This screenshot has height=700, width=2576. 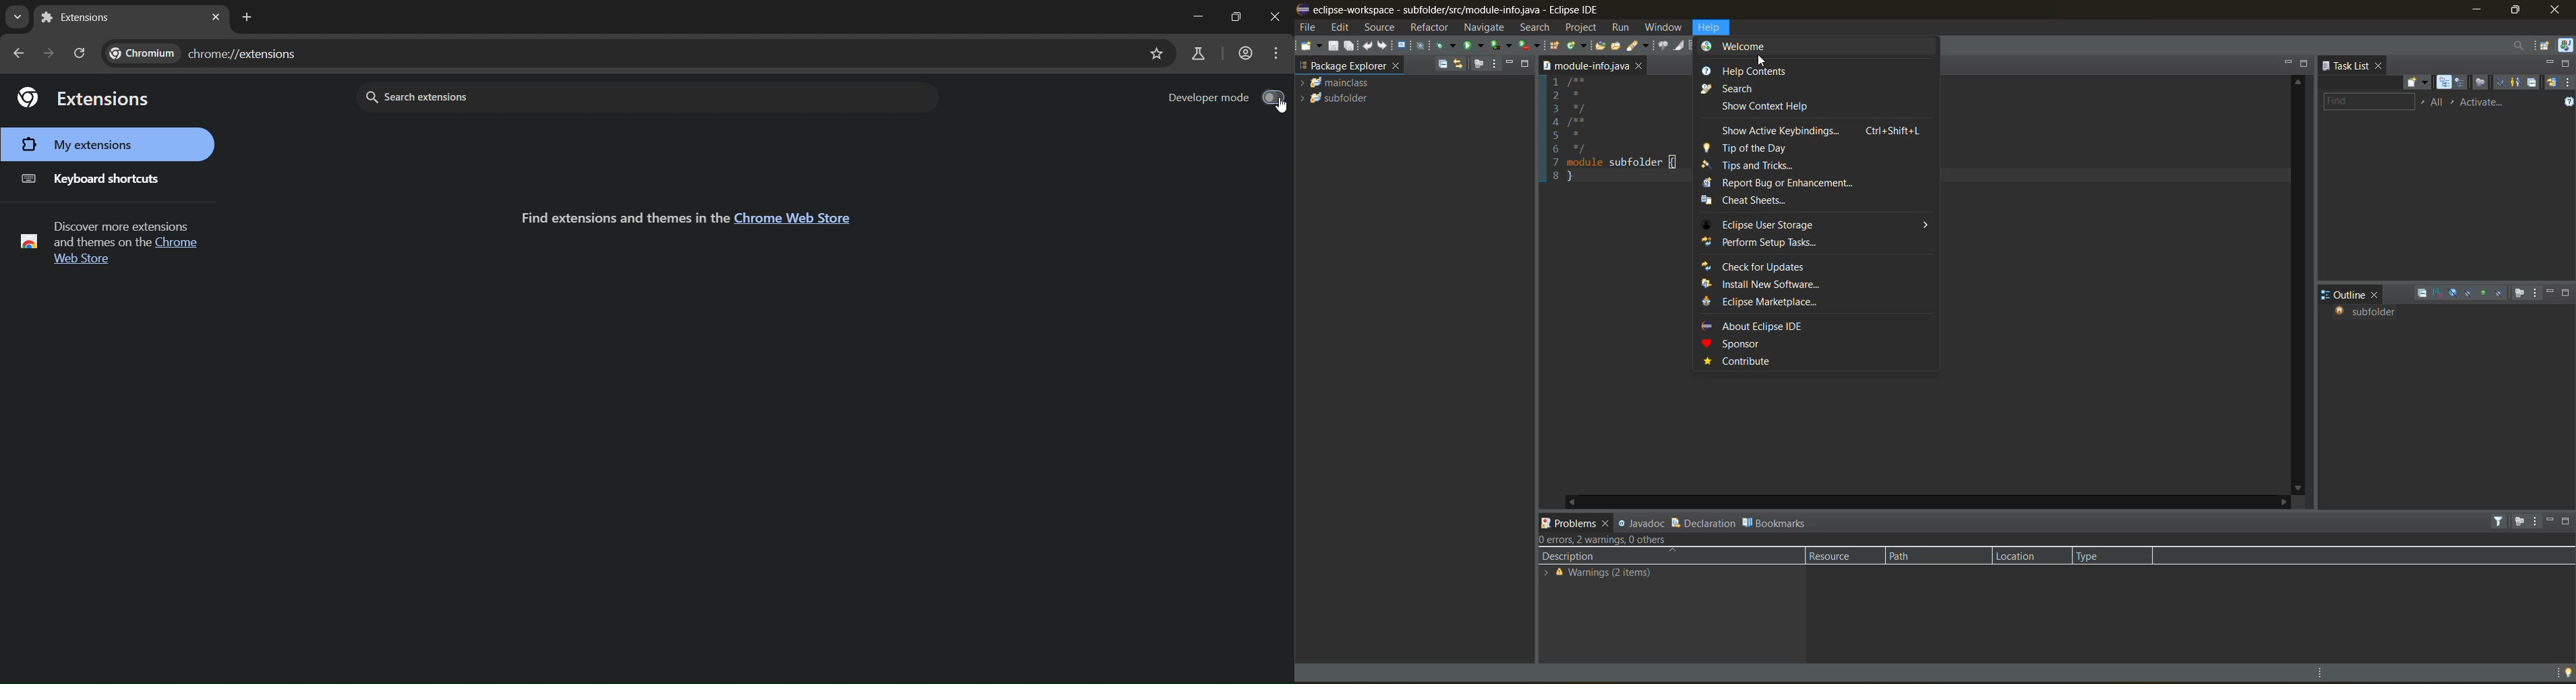 I want to click on pointer cursor, so click(x=1274, y=110).